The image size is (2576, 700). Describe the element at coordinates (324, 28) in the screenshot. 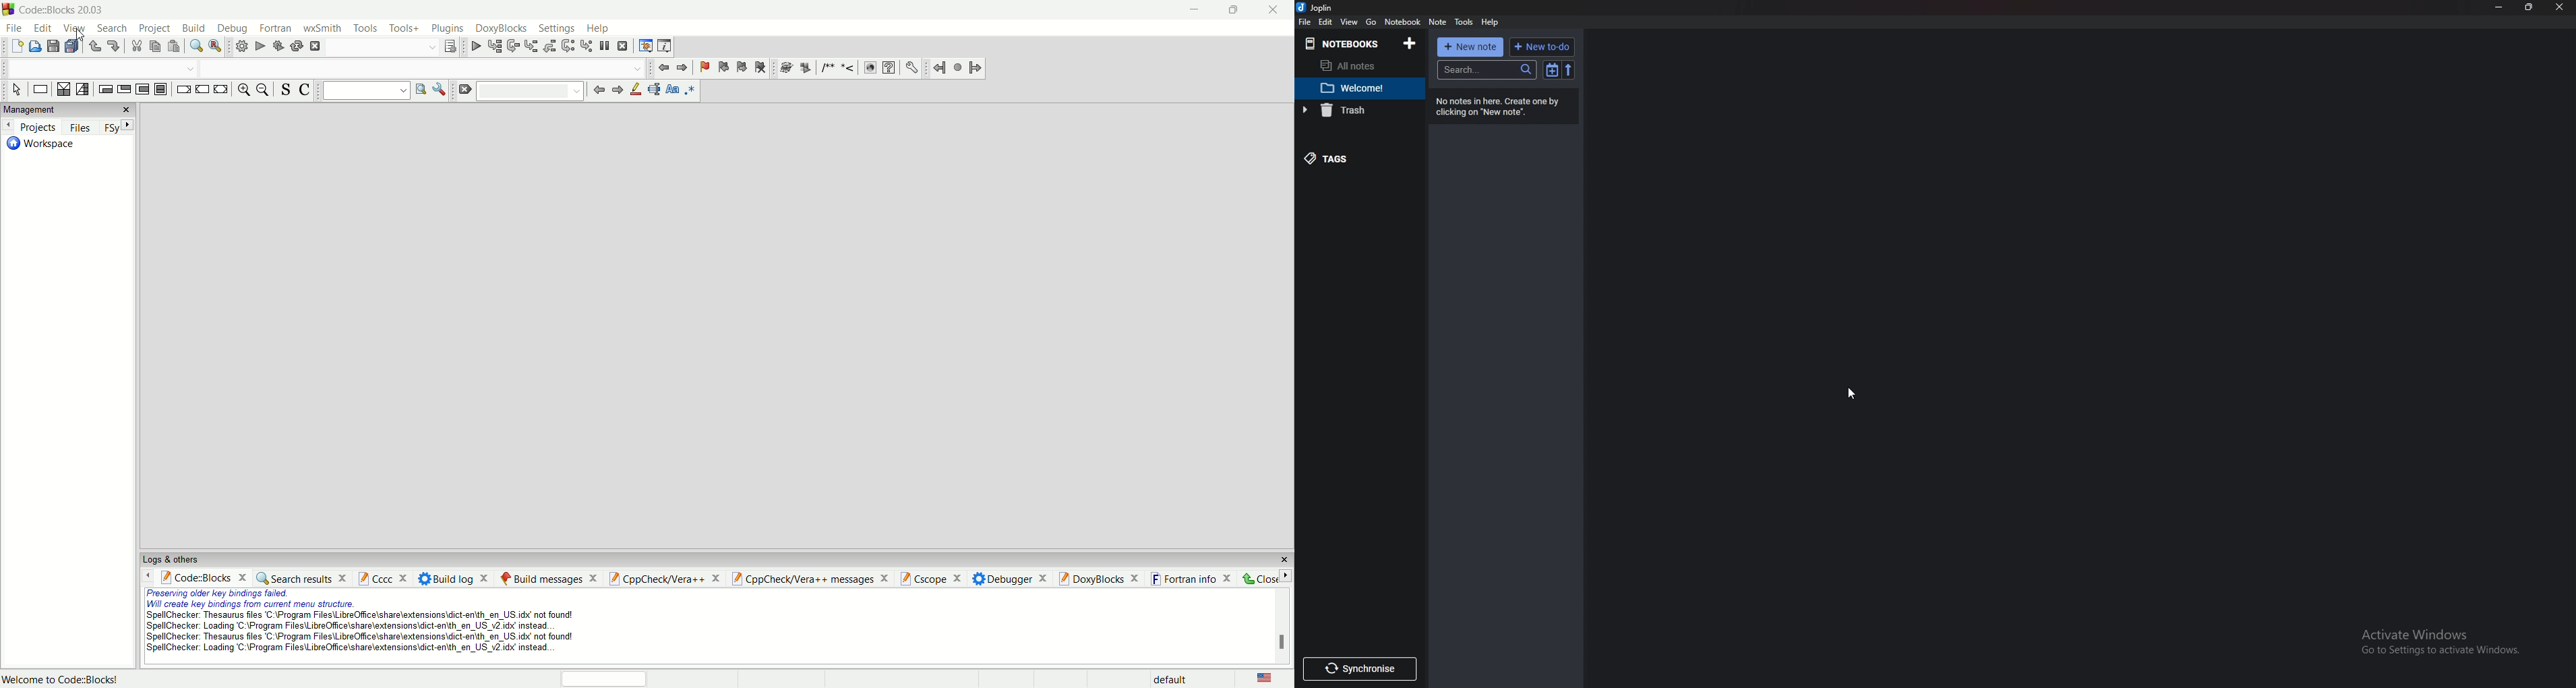

I see `wxSmith` at that location.